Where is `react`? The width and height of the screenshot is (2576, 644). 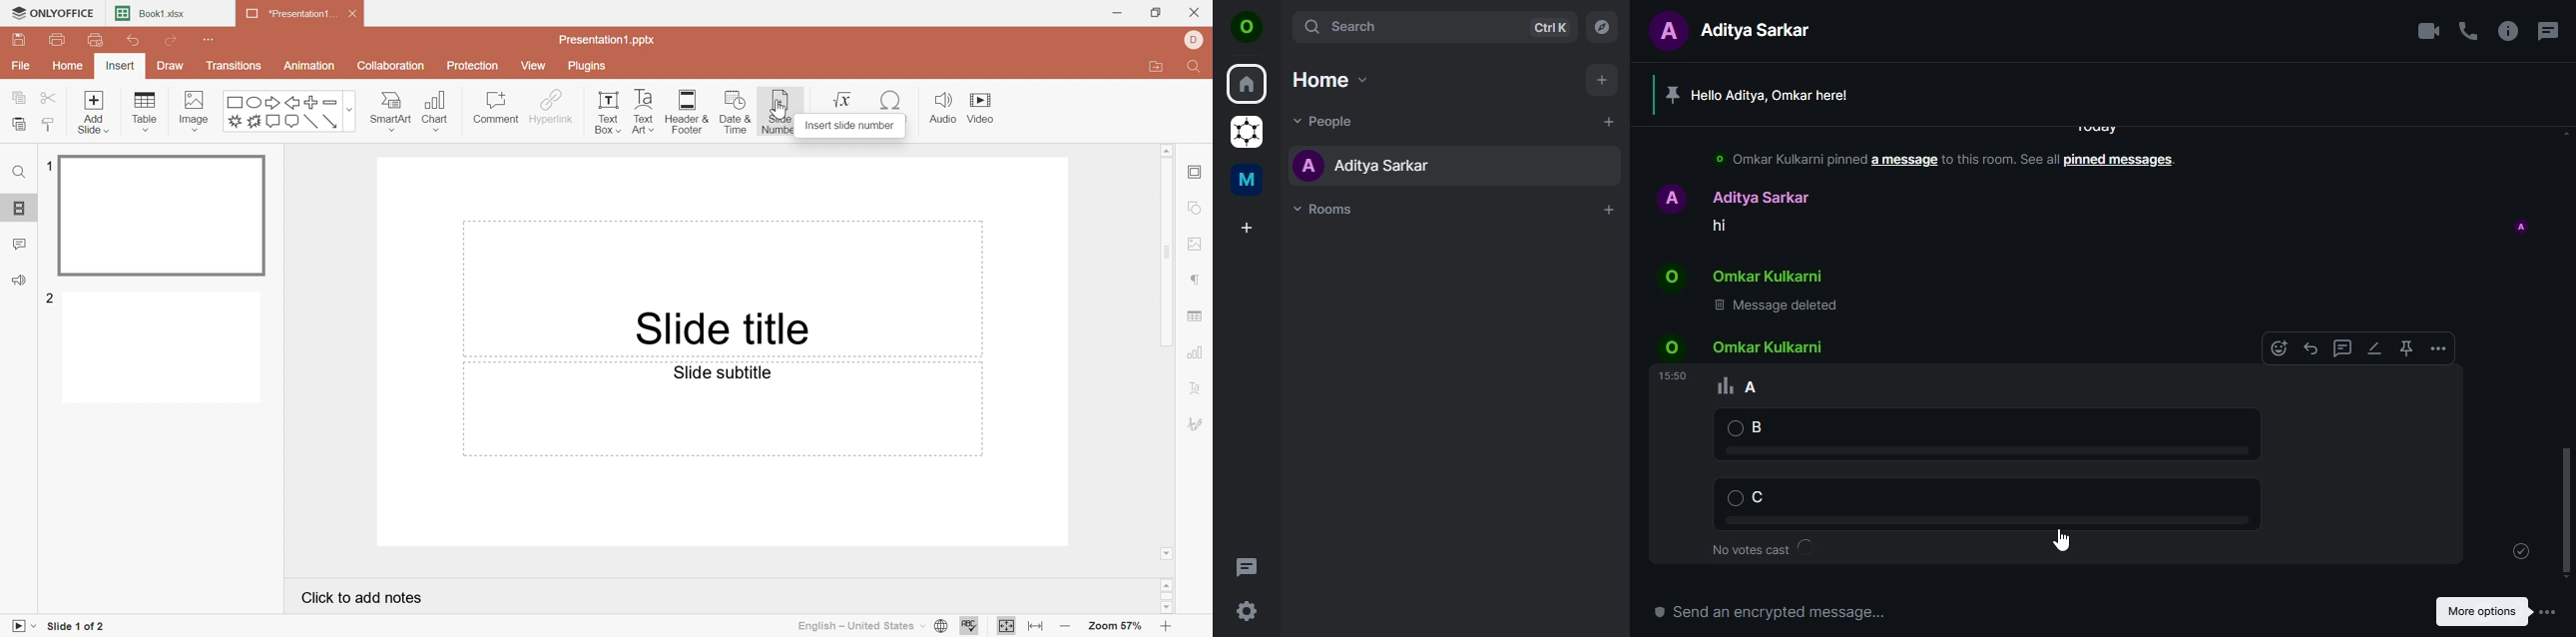 react is located at coordinates (2280, 349).